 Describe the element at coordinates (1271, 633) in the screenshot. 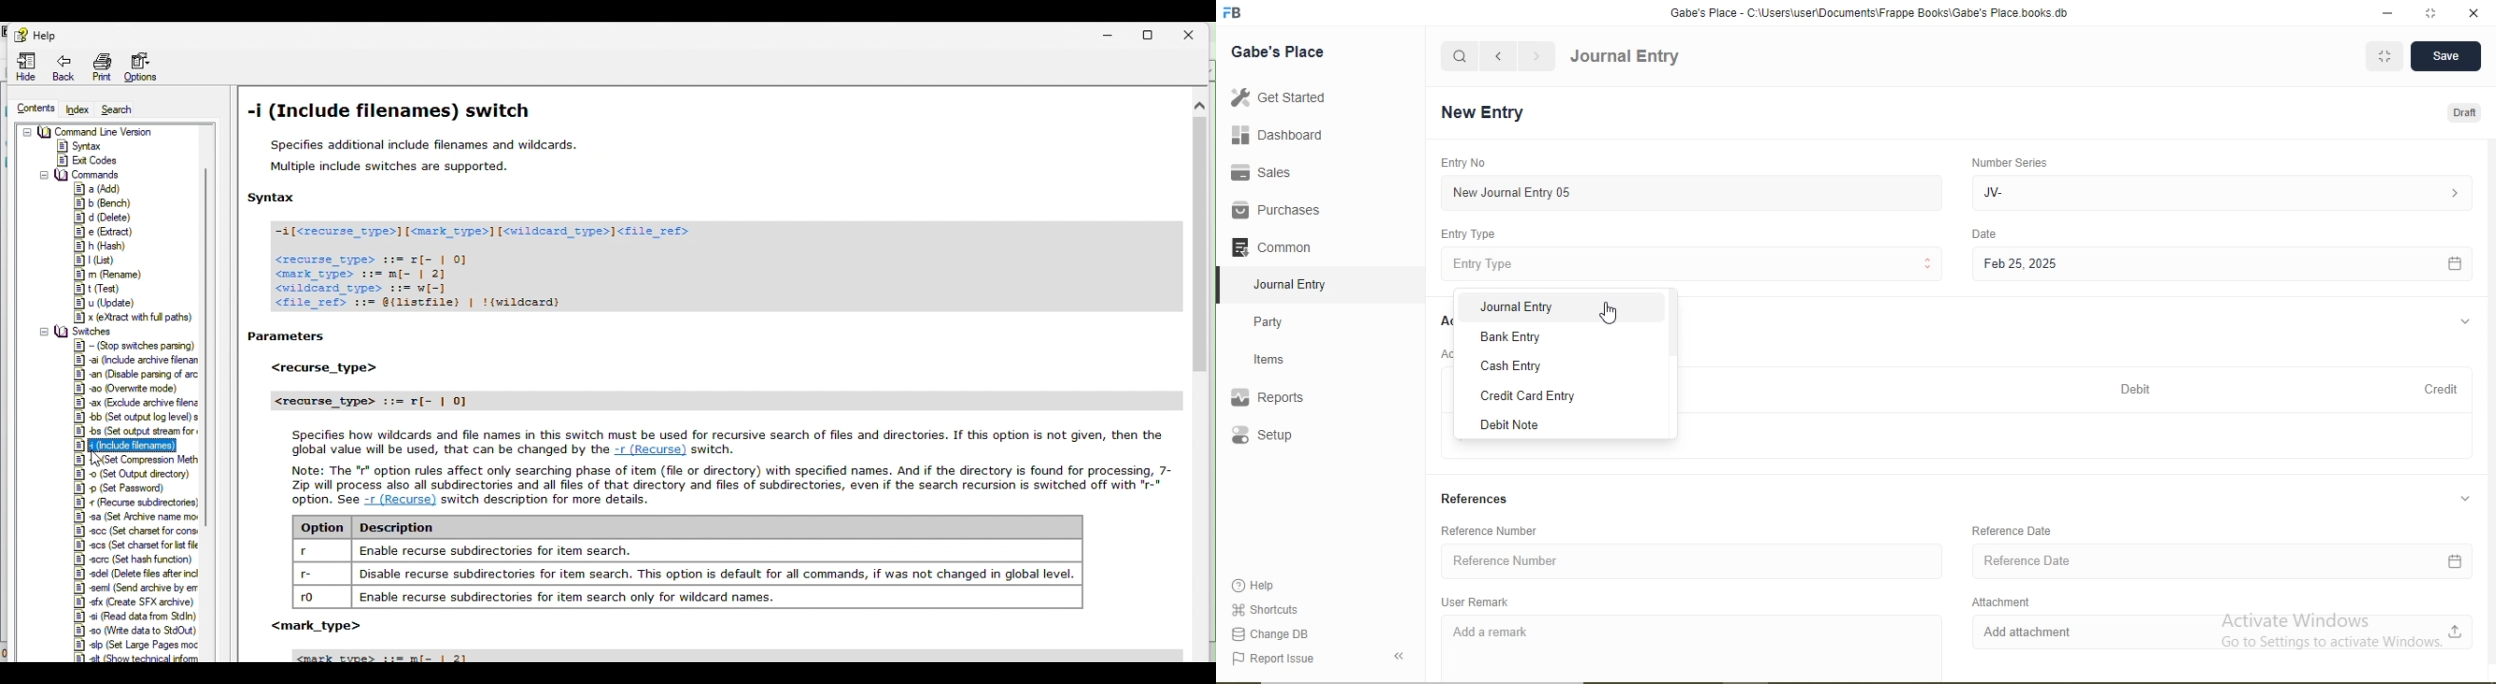

I see `Change DB` at that location.